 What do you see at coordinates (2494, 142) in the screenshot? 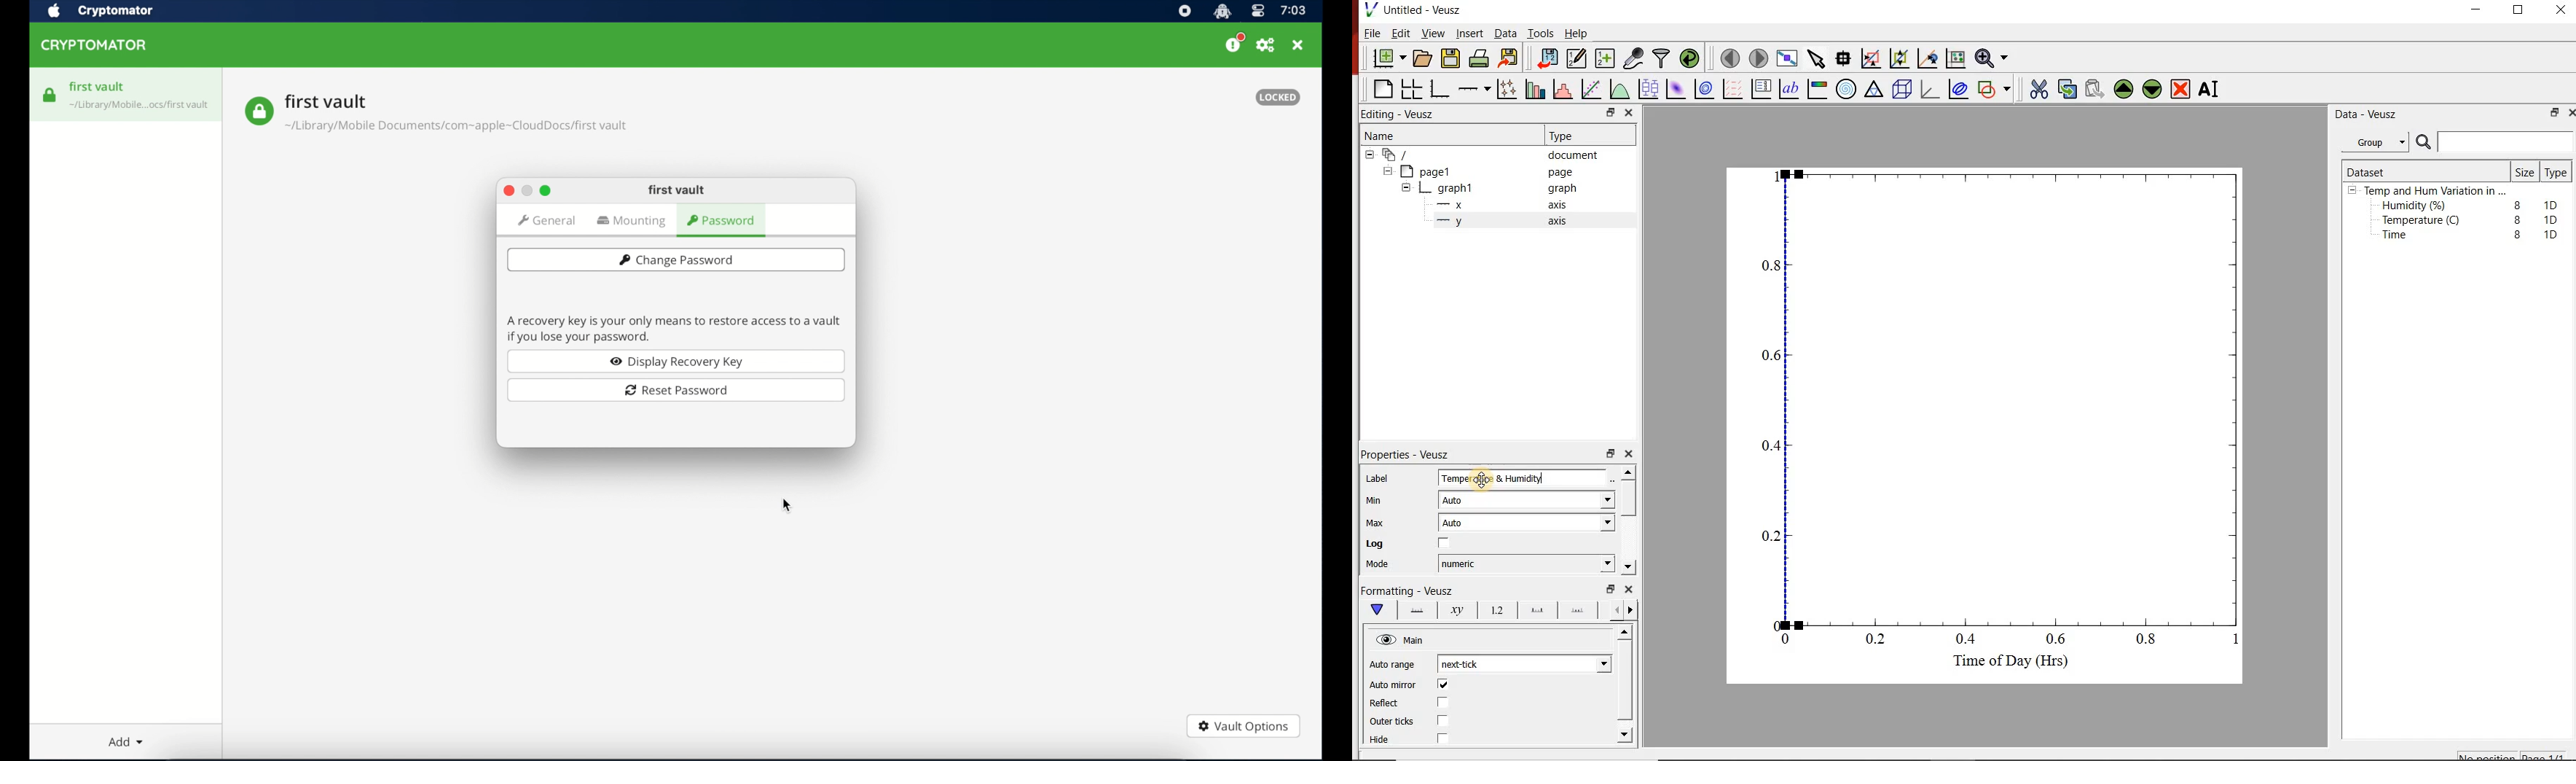
I see `Search bar` at bounding box center [2494, 142].